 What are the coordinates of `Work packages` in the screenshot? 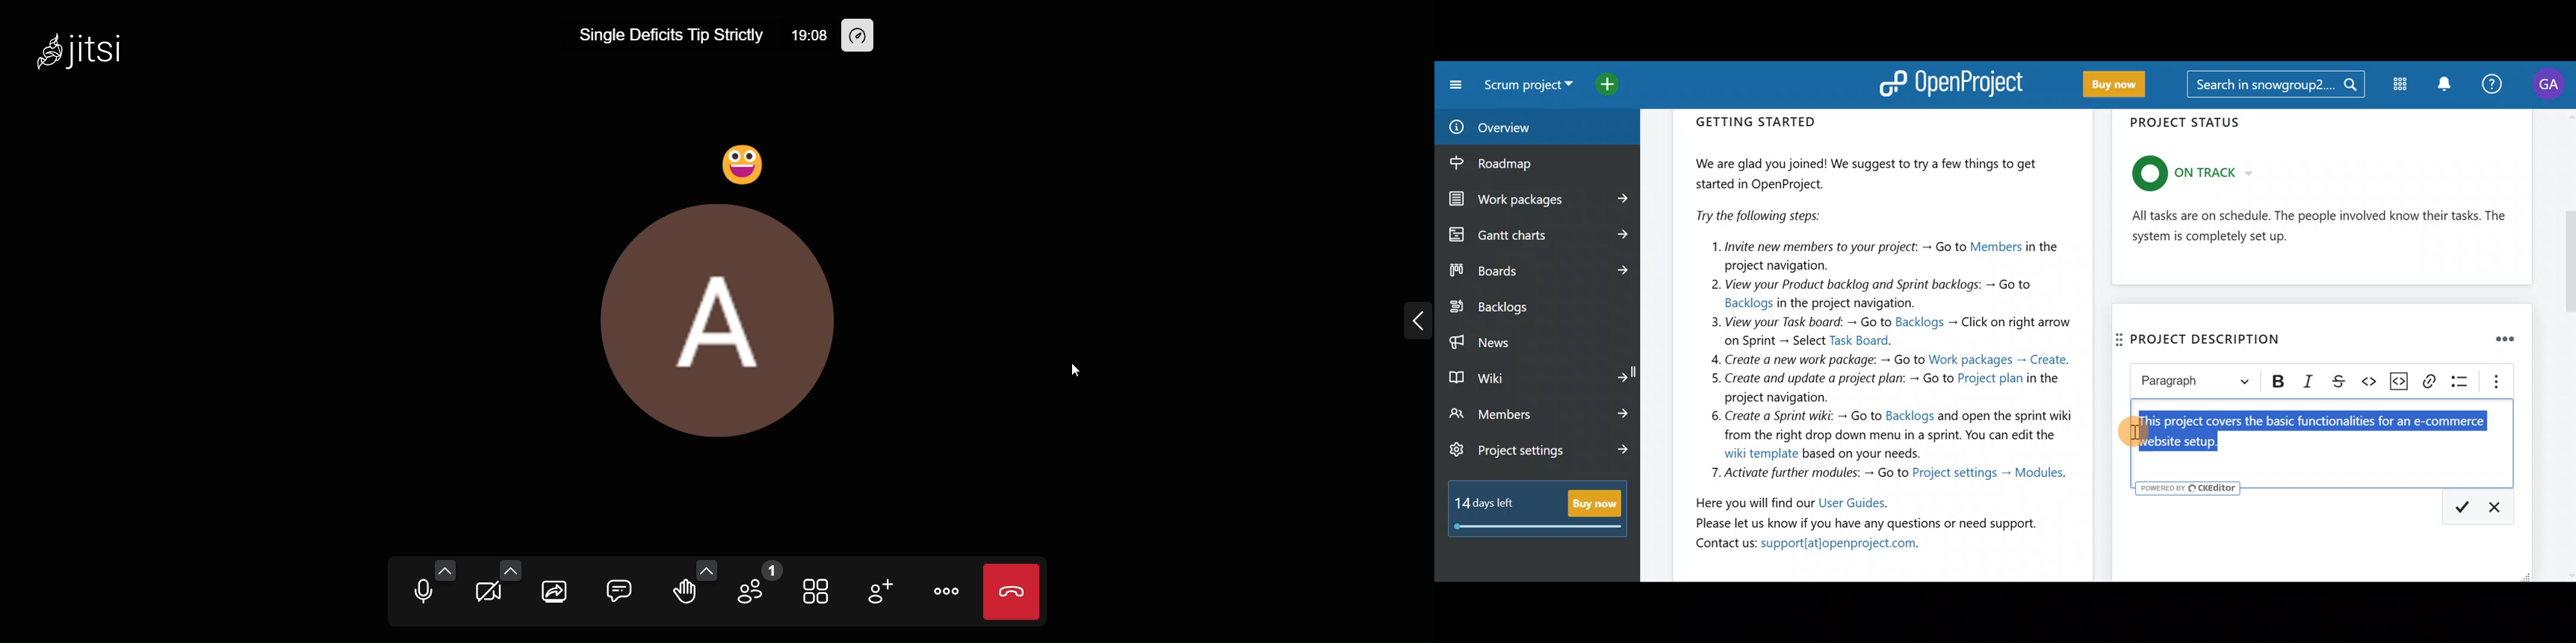 It's located at (1539, 199).